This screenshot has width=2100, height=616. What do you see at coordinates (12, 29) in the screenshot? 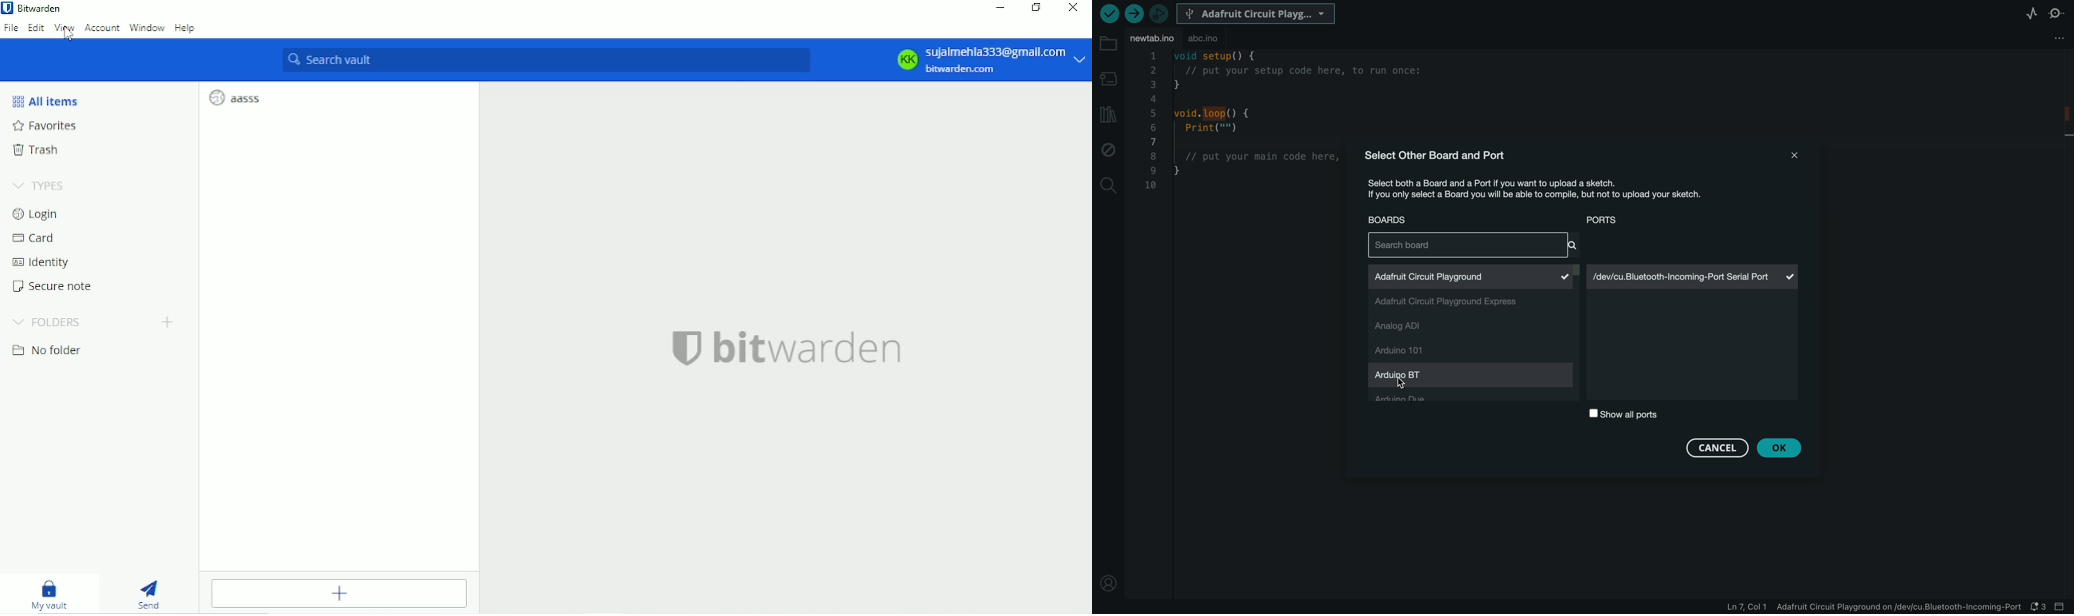
I see `File` at bounding box center [12, 29].